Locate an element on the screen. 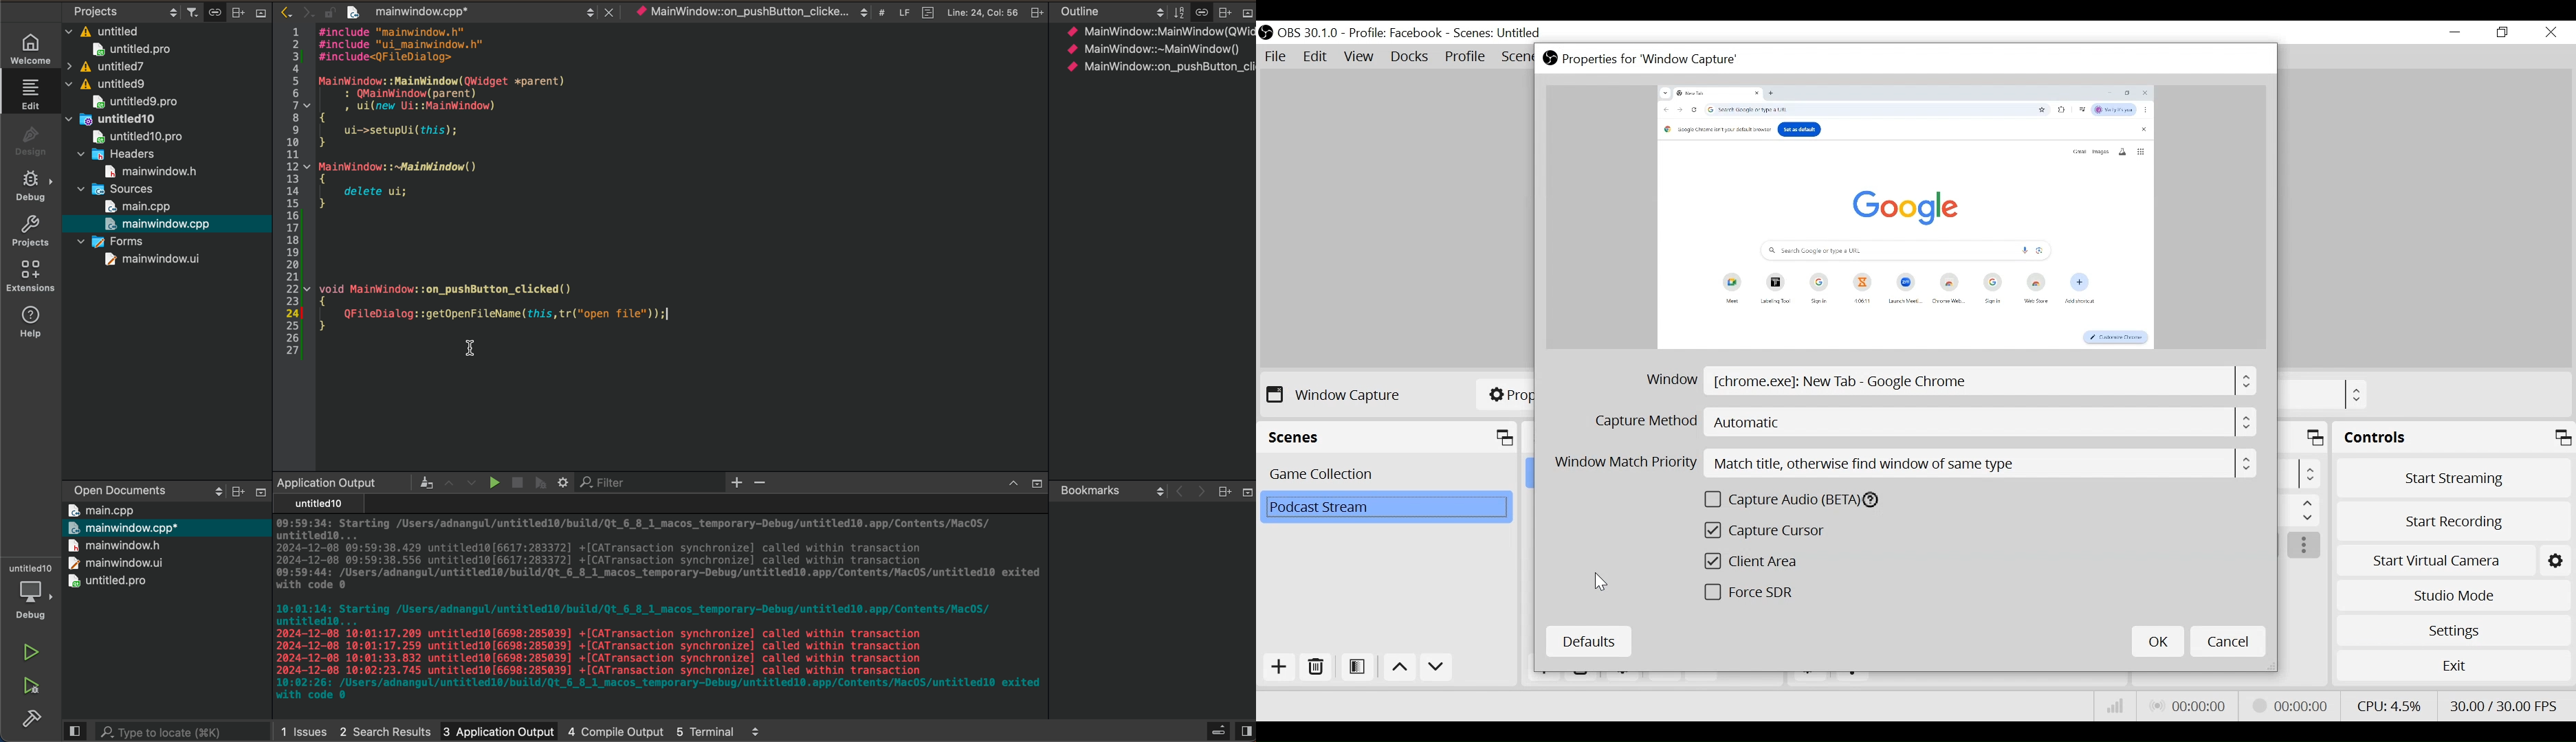 Image resolution: width=2576 pixels, height=756 pixels. OK is located at coordinates (2157, 641).